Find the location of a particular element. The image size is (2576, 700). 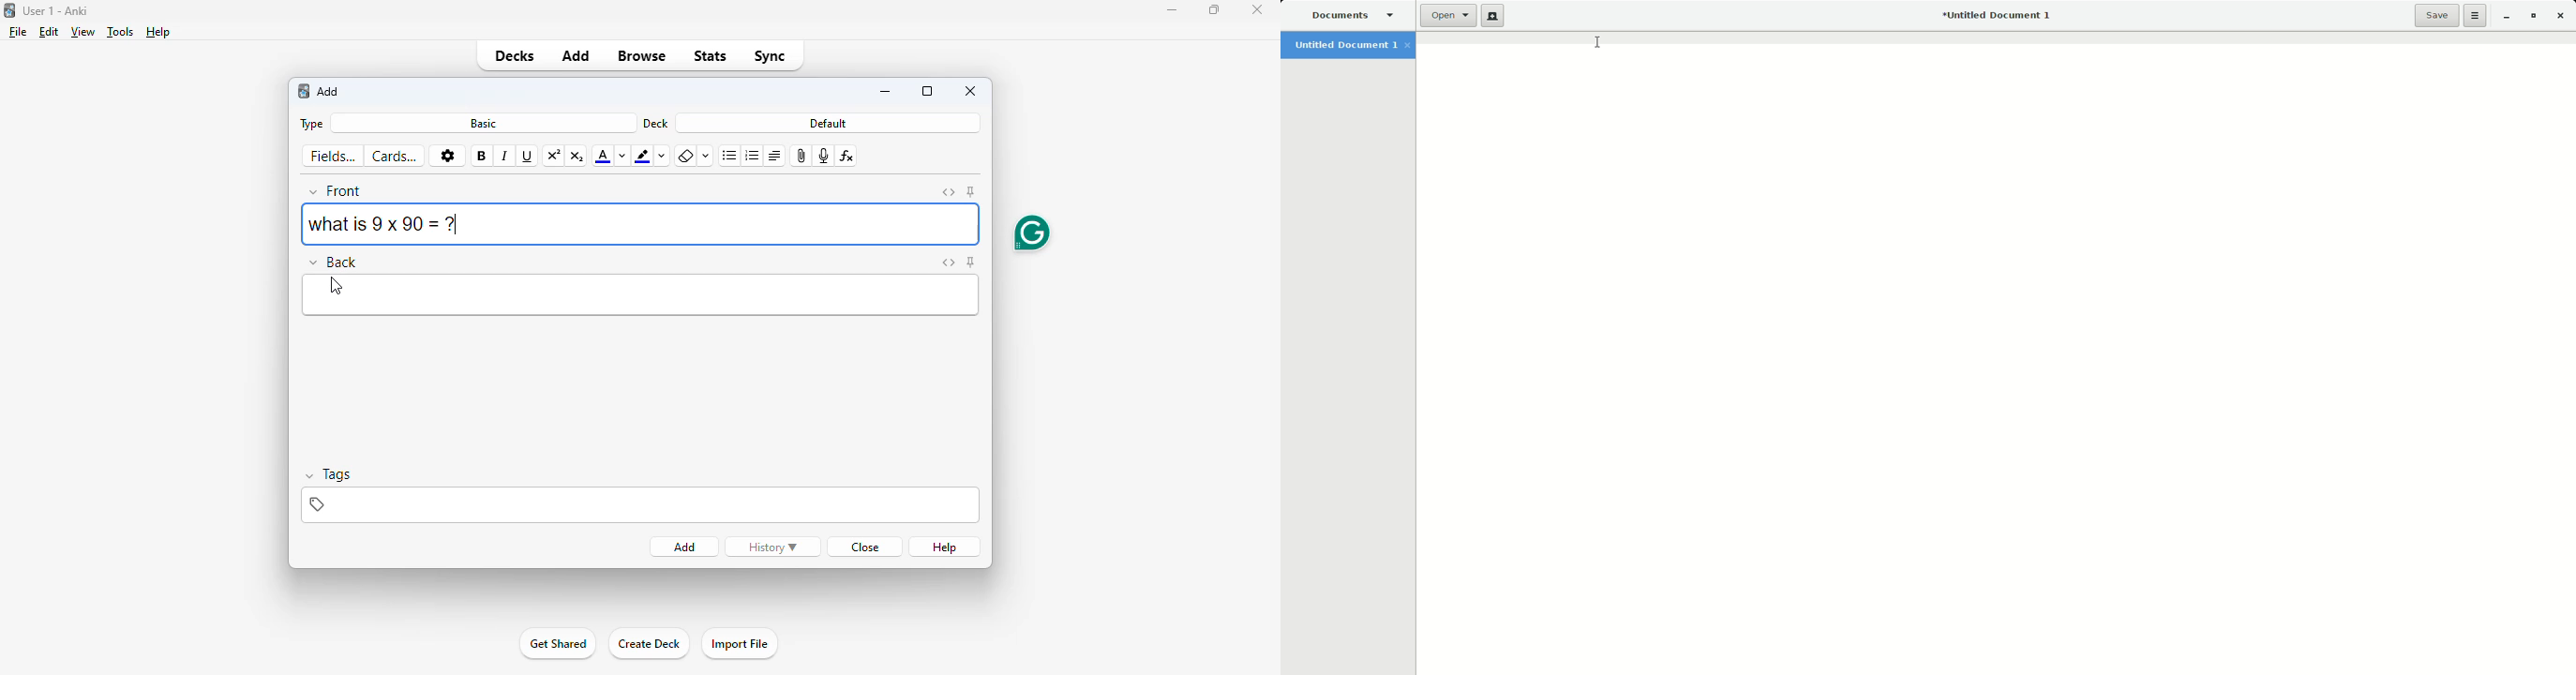

file is located at coordinates (18, 32).